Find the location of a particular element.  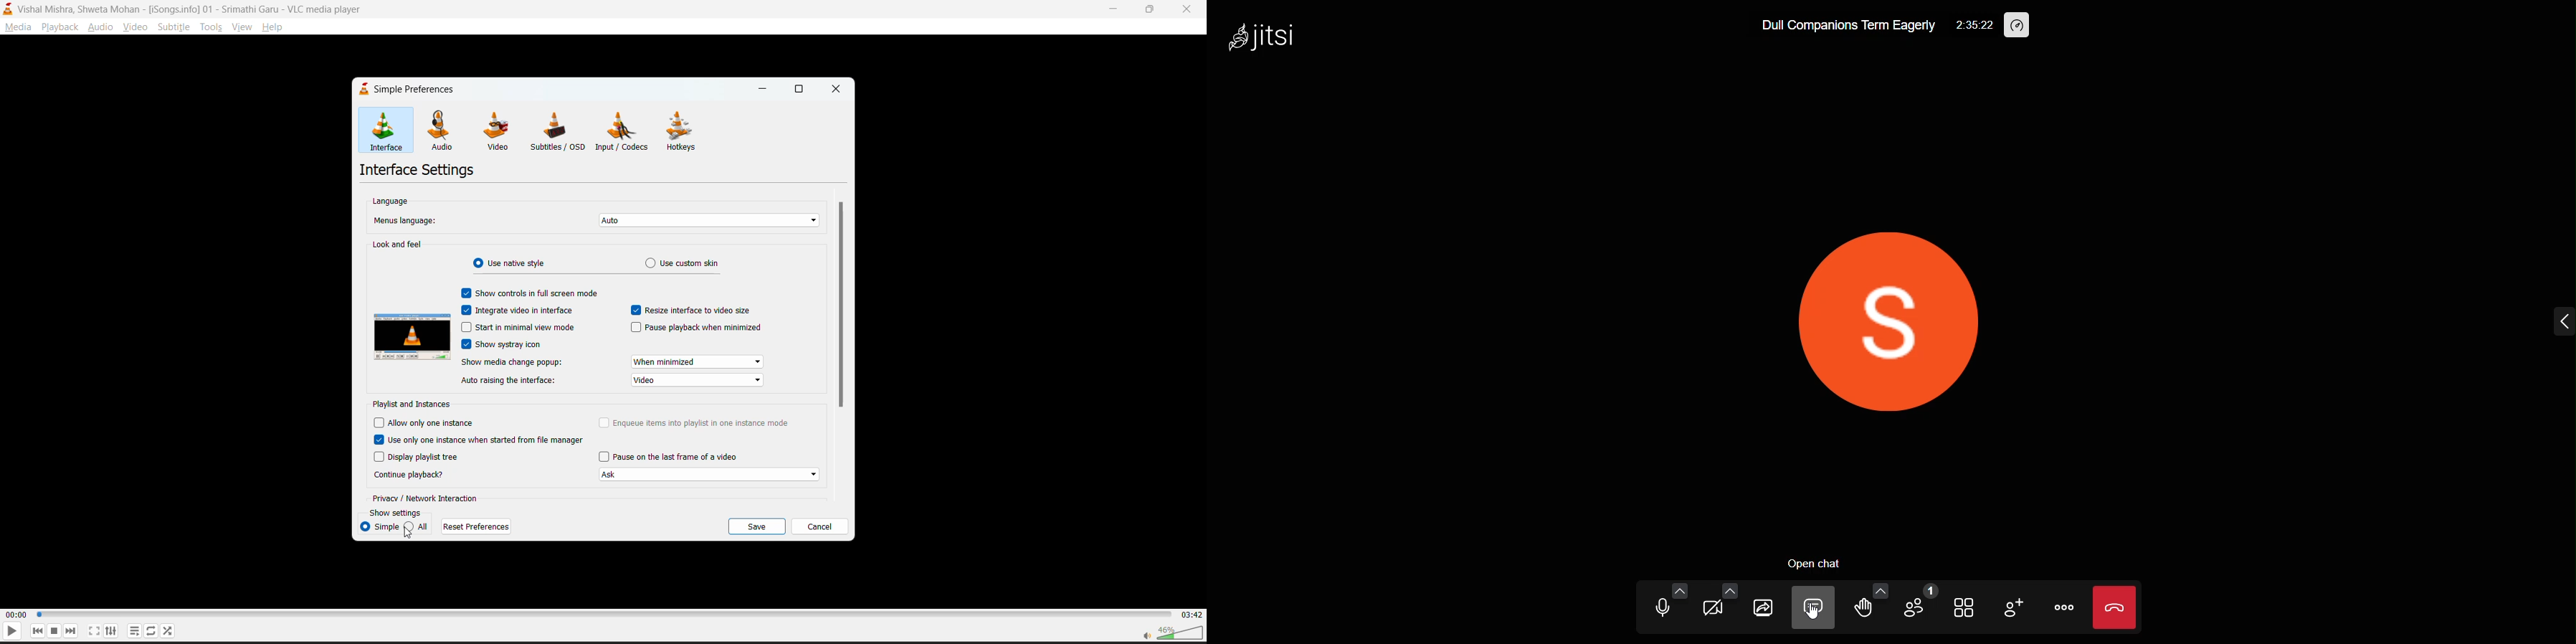

minimize is located at coordinates (1115, 9).